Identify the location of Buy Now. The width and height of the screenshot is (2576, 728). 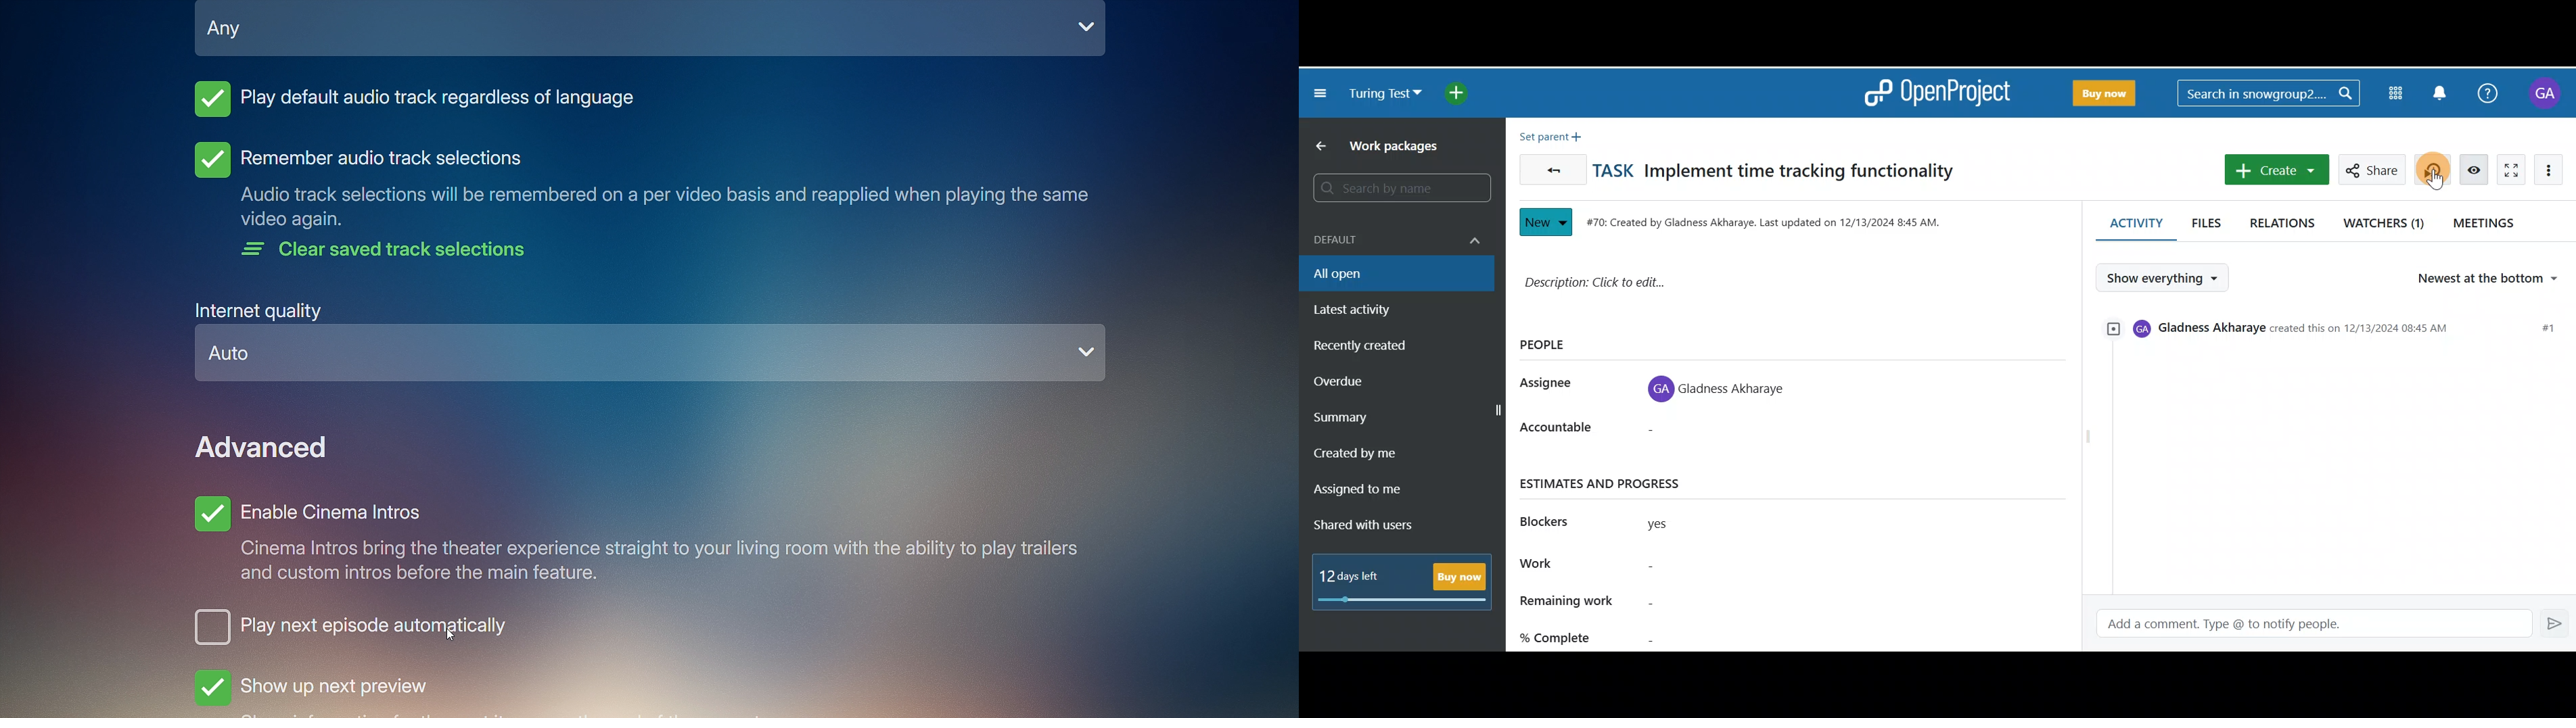
(2102, 90).